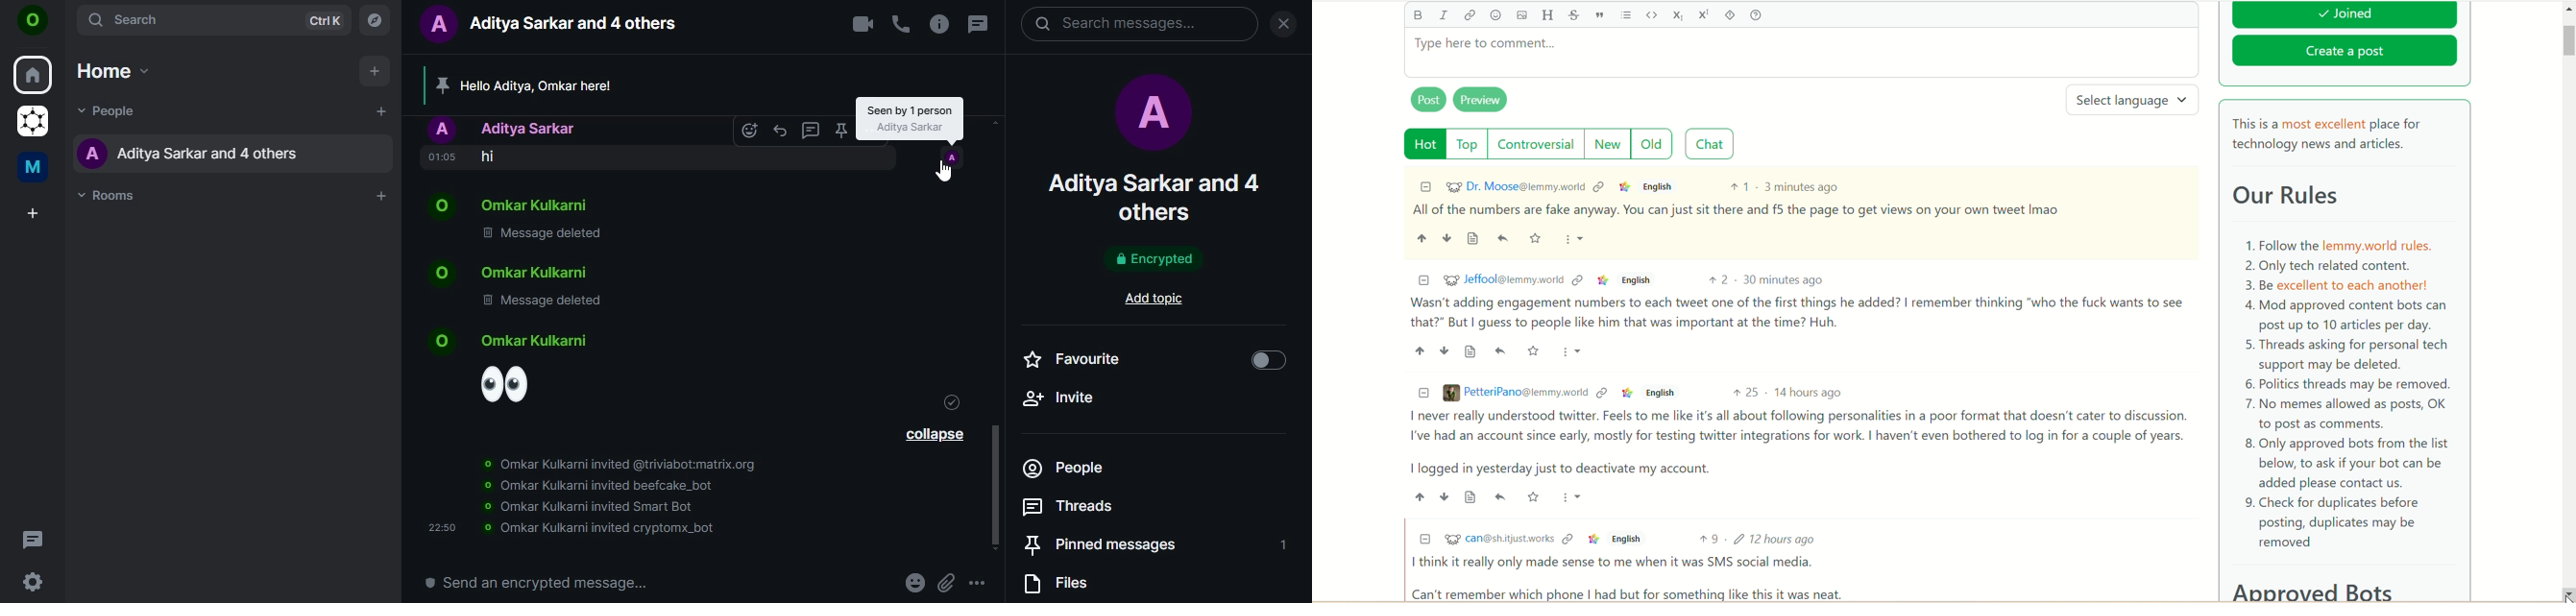 The height and width of the screenshot is (616, 2576). Describe the element at coordinates (1720, 280) in the screenshot. I see `Upvote 2` at that location.